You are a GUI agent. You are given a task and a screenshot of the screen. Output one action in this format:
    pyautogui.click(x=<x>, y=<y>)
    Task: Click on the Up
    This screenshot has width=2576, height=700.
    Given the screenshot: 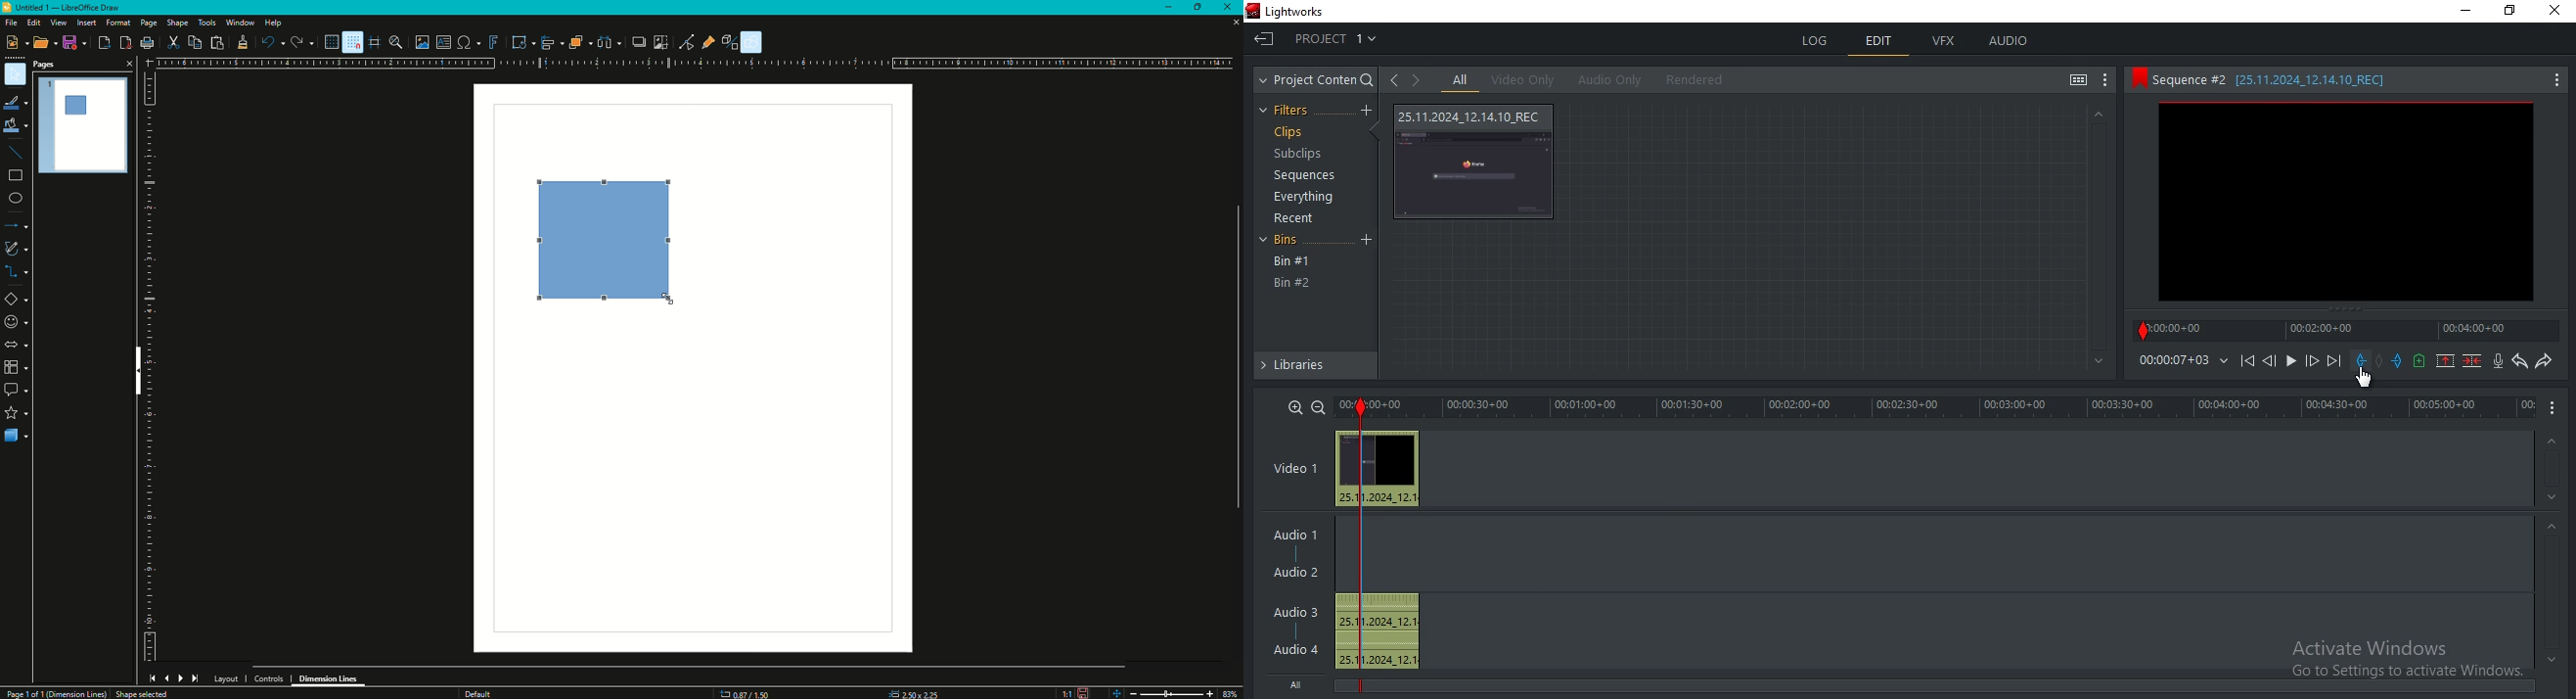 What is the action you would take?
    pyautogui.click(x=2553, y=526)
    